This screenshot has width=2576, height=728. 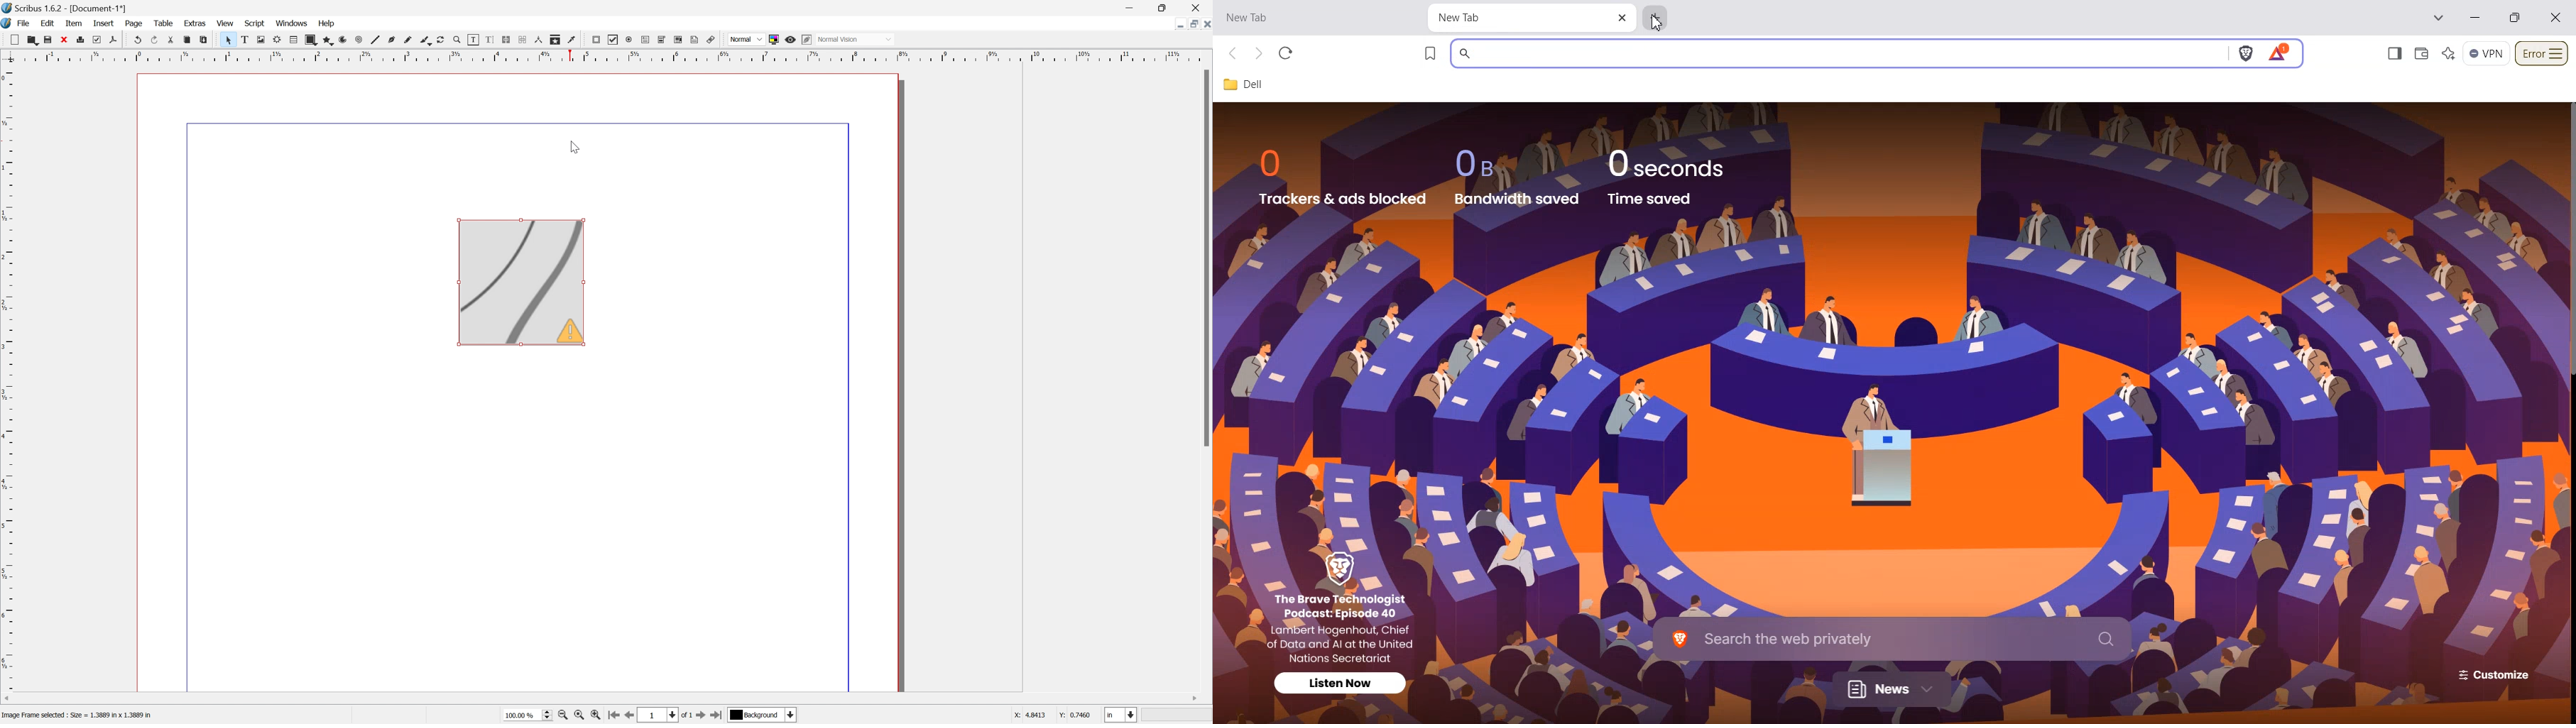 What do you see at coordinates (630, 39) in the screenshot?
I see `PDF radio button` at bounding box center [630, 39].